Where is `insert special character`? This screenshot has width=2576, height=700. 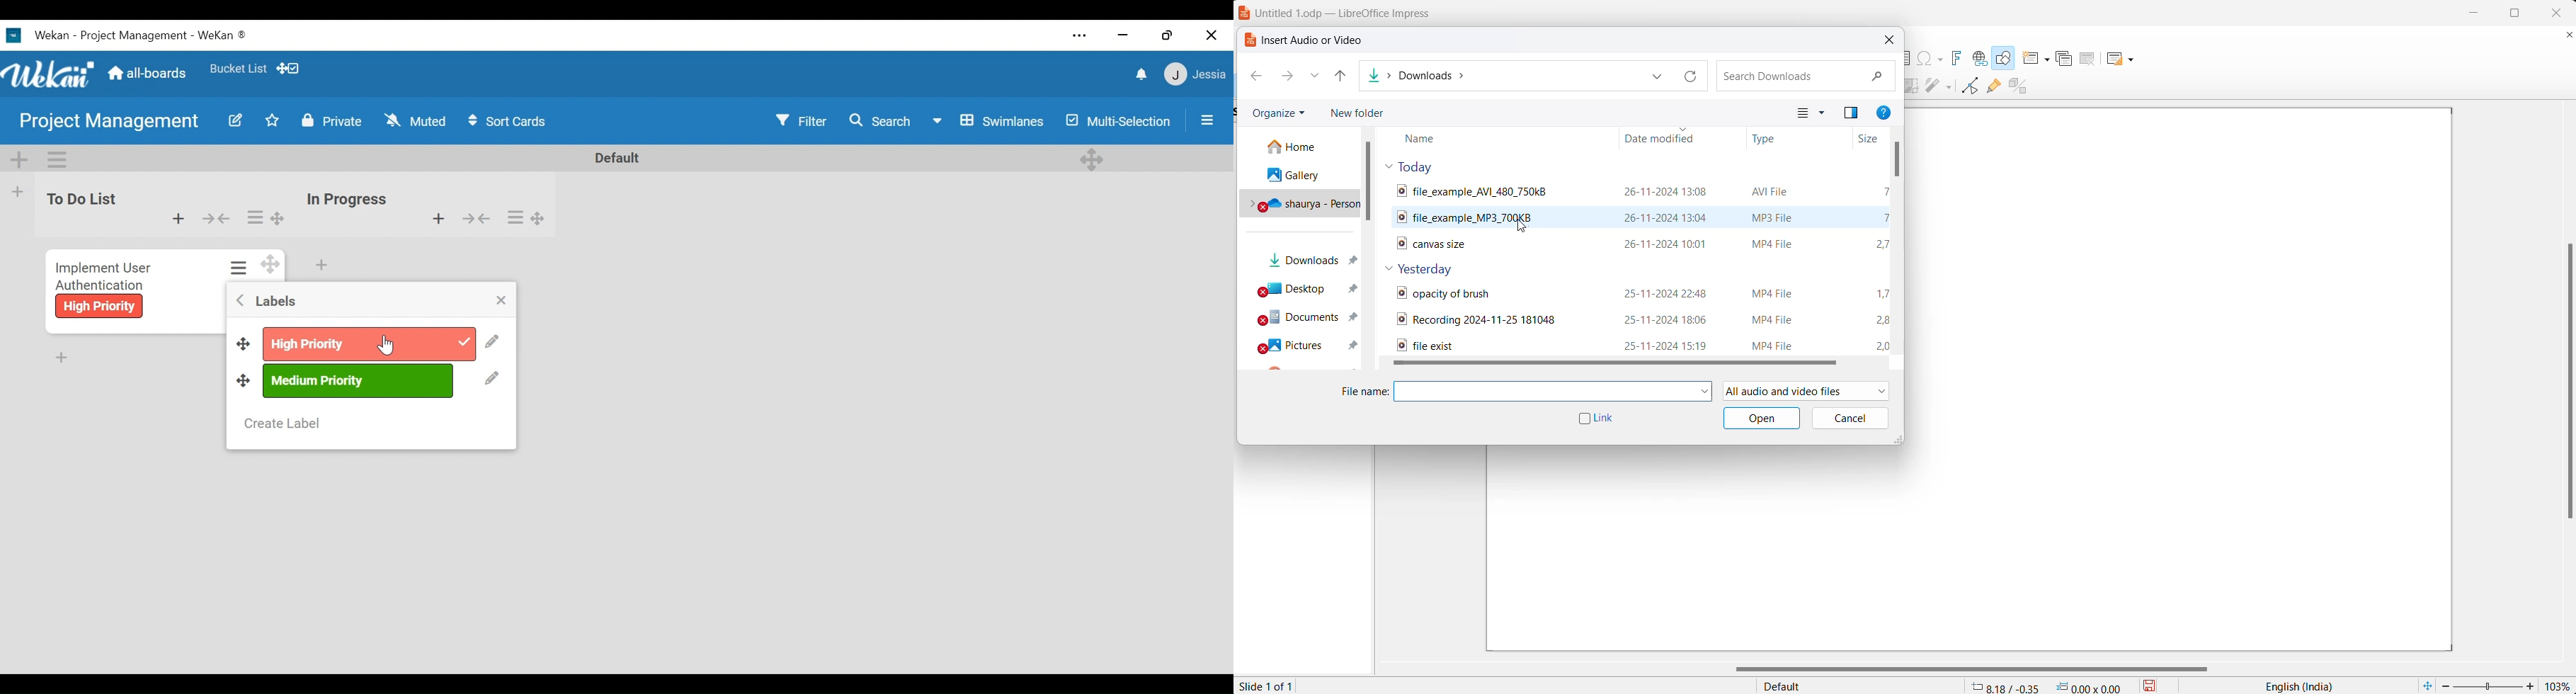
insert special character is located at coordinates (1931, 58).